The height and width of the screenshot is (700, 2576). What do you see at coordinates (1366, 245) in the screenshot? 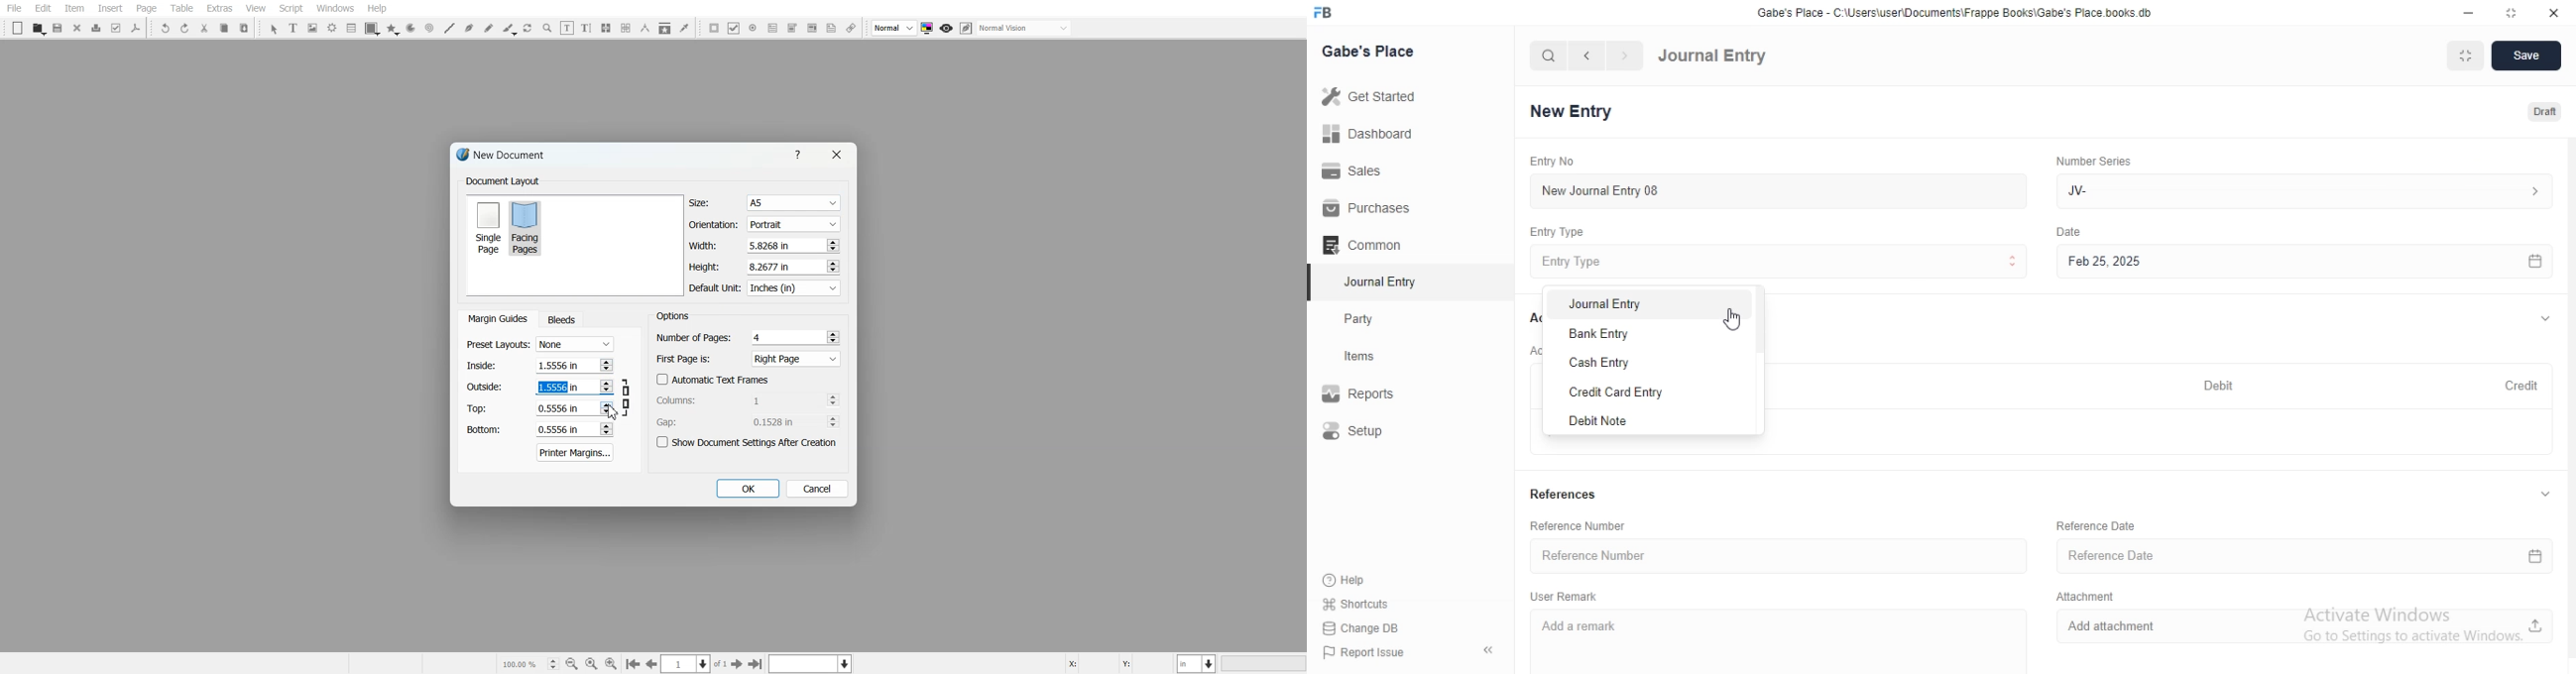
I see `Common` at bounding box center [1366, 245].